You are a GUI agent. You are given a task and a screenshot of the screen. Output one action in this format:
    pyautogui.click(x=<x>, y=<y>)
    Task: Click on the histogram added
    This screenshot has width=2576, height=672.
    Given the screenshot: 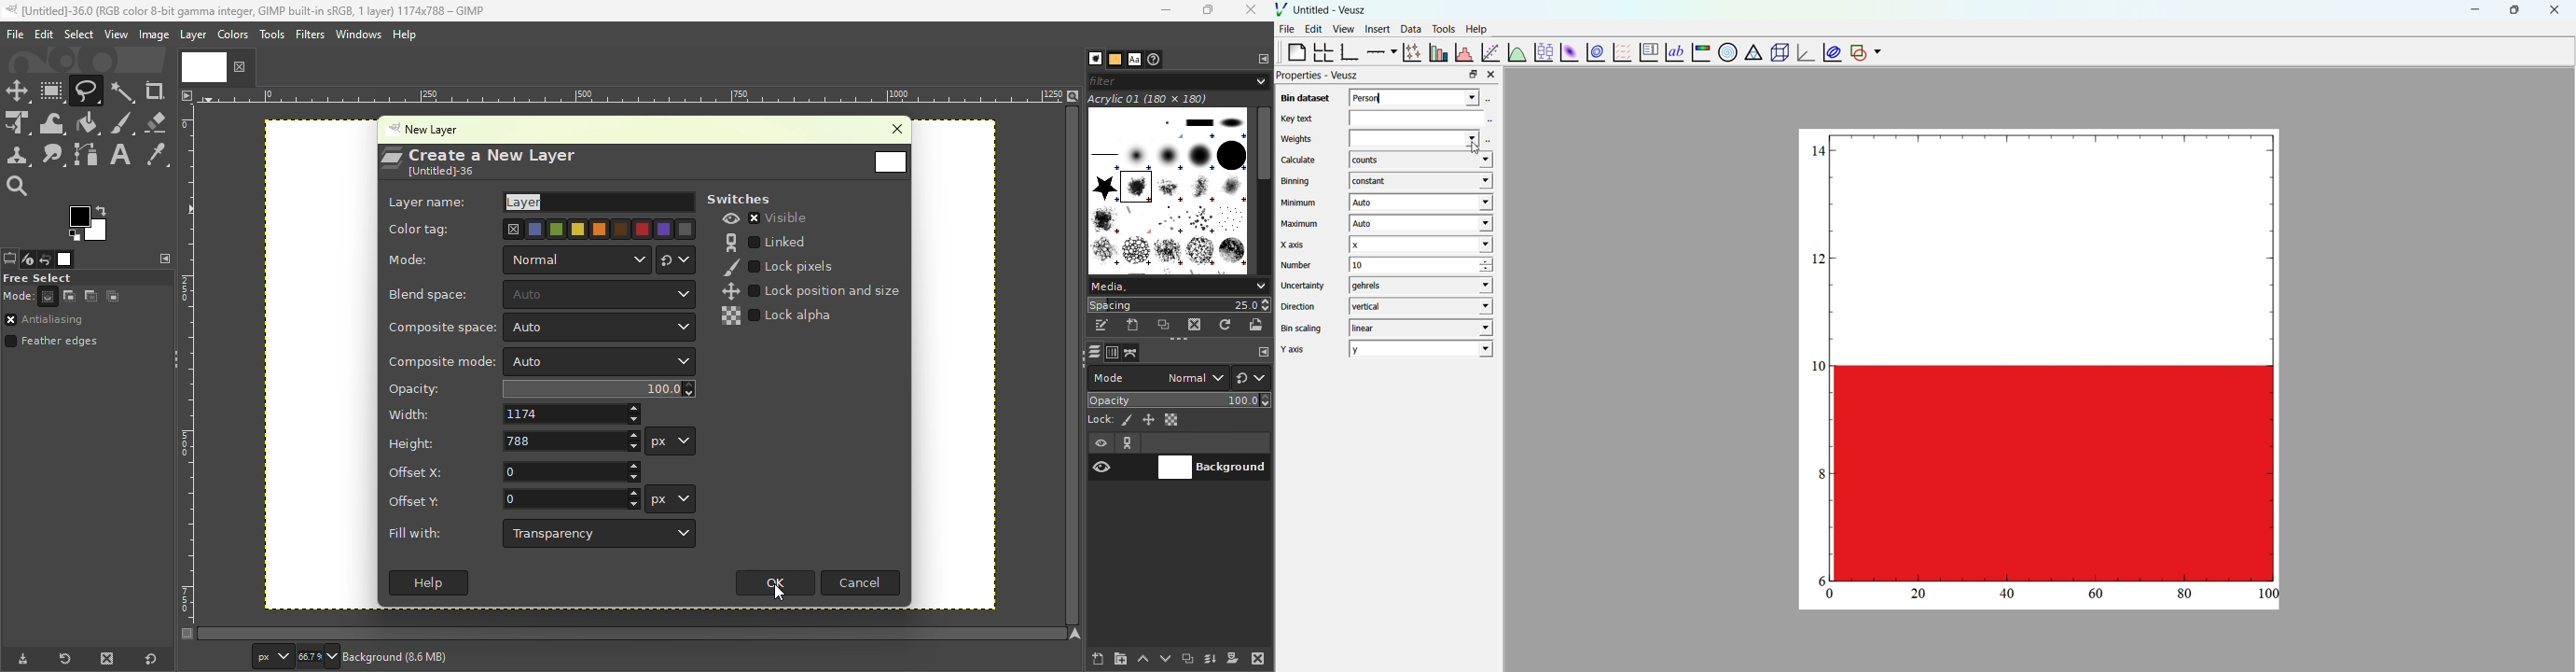 What is the action you would take?
    pyautogui.click(x=2043, y=356)
    